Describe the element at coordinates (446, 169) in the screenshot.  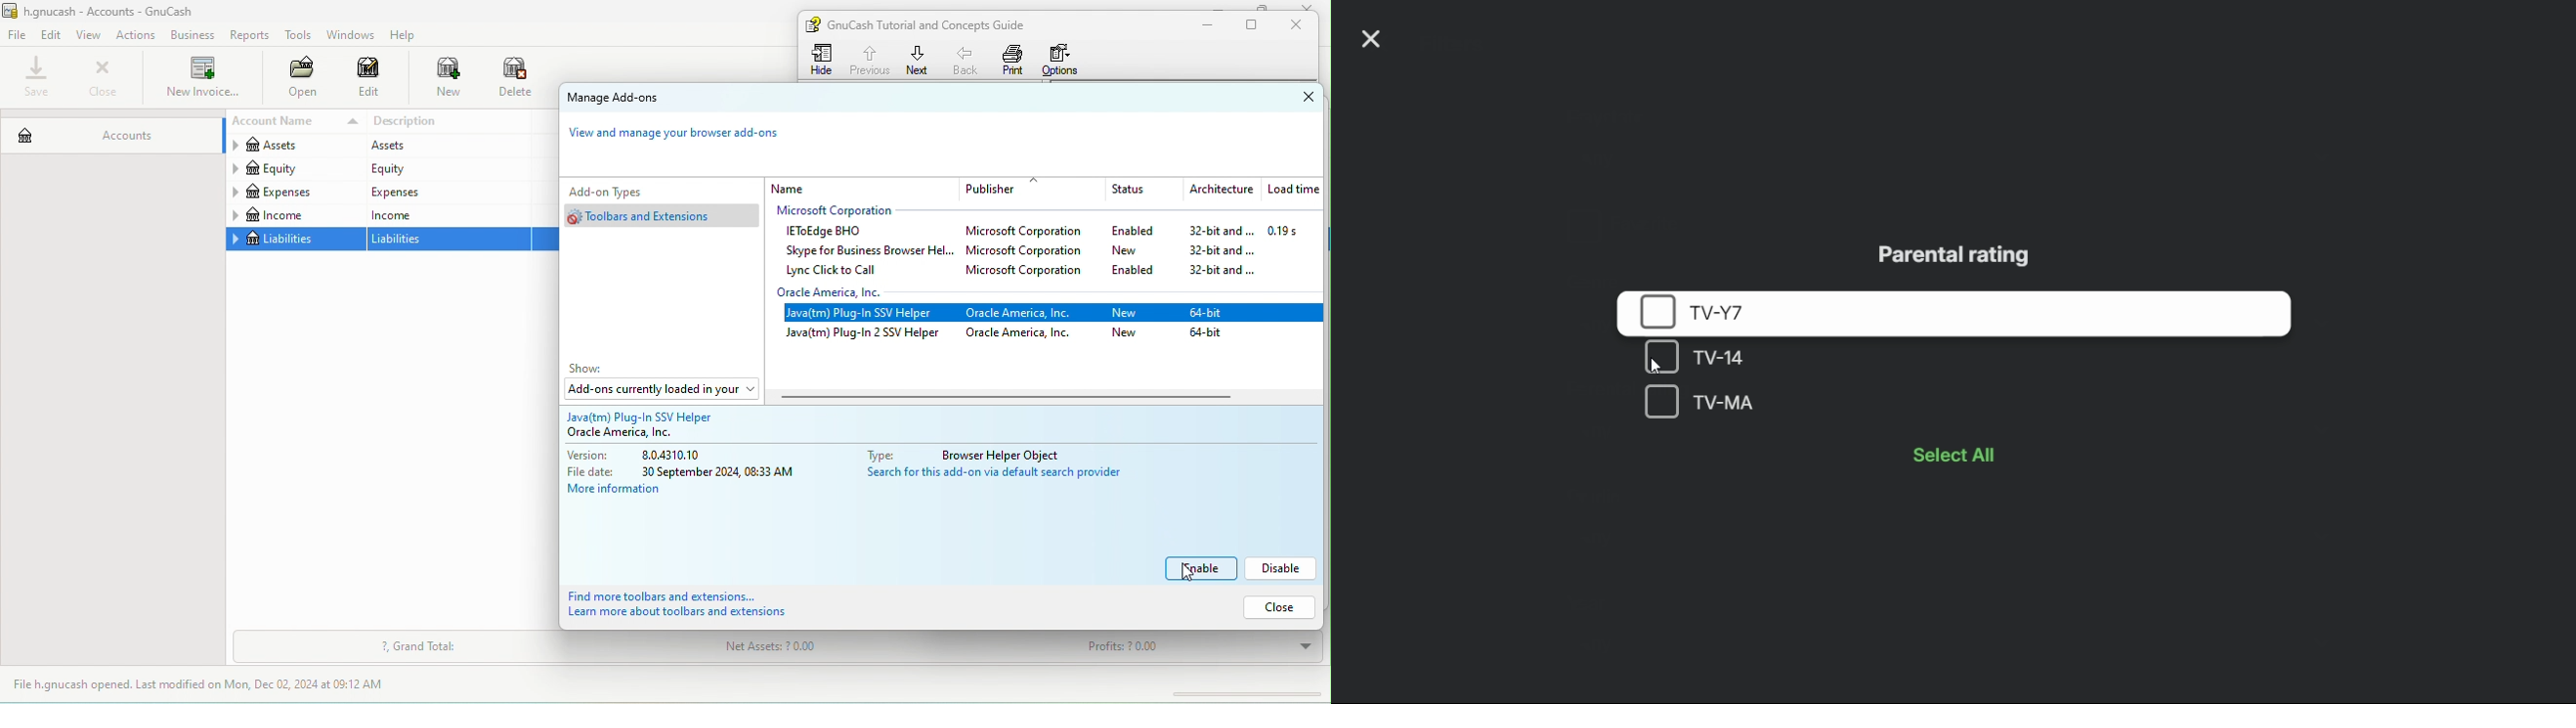
I see `equity` at that location.